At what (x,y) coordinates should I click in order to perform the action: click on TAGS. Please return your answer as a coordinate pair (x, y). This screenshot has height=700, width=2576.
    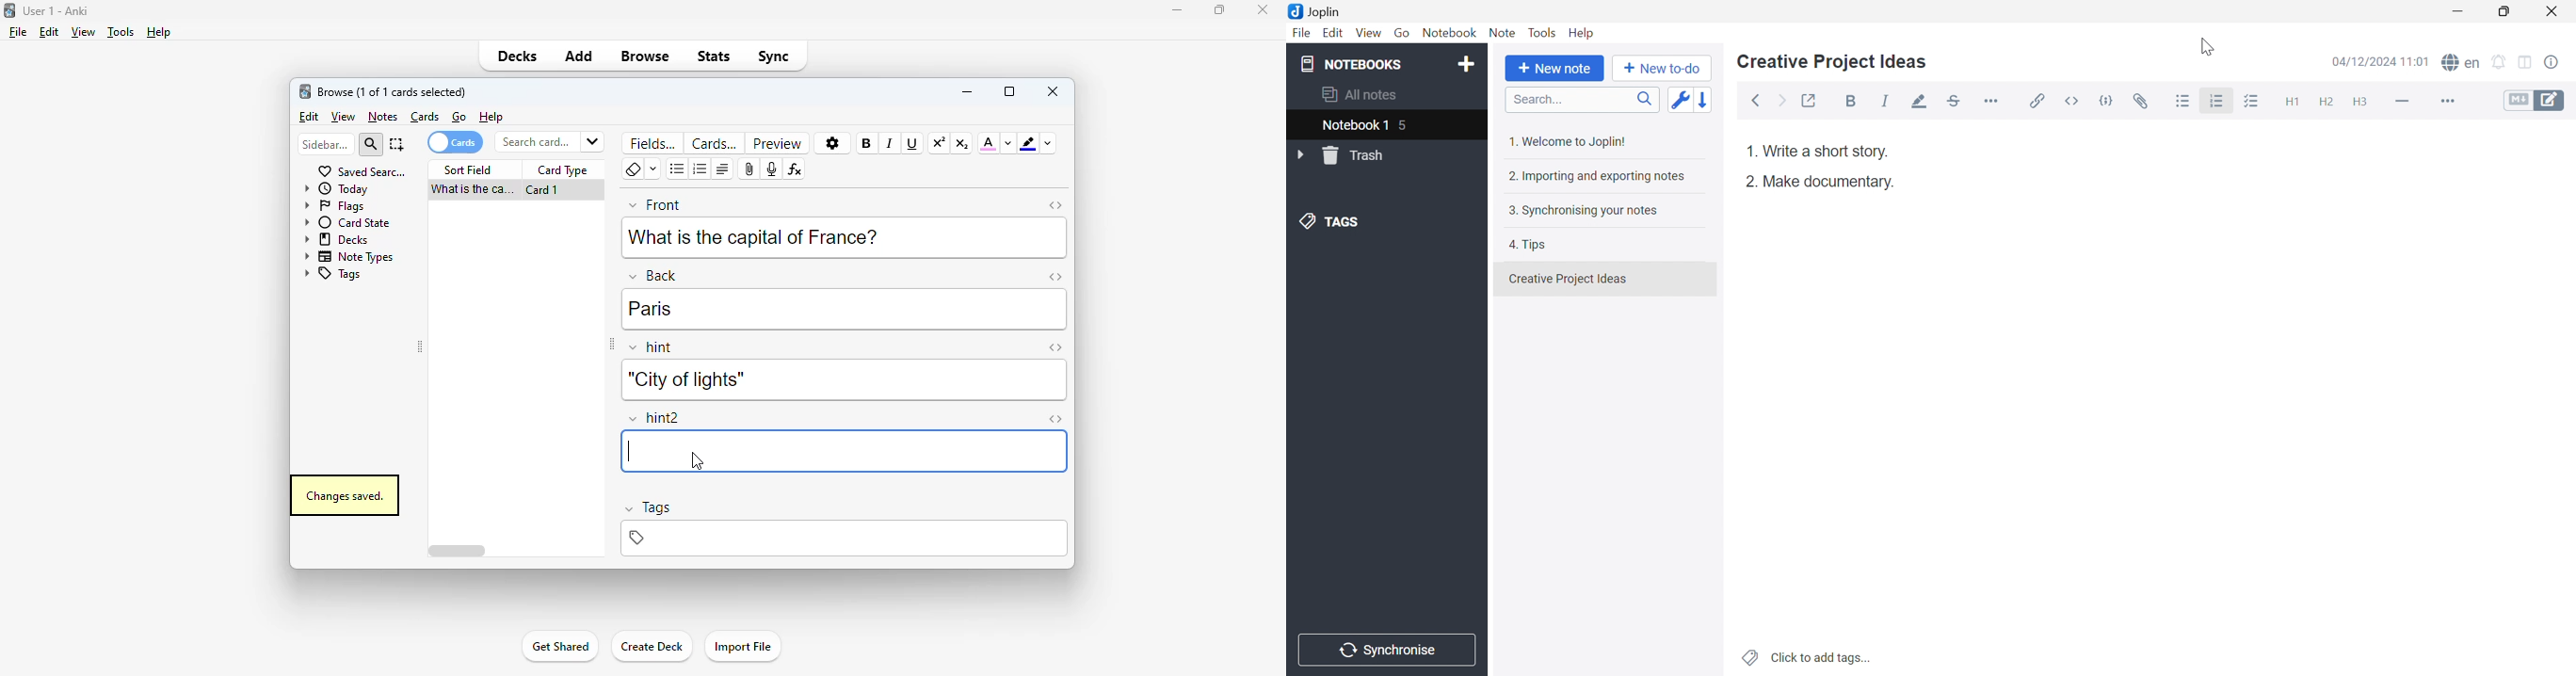
    Looking at the image, I should click on (1330, 223).